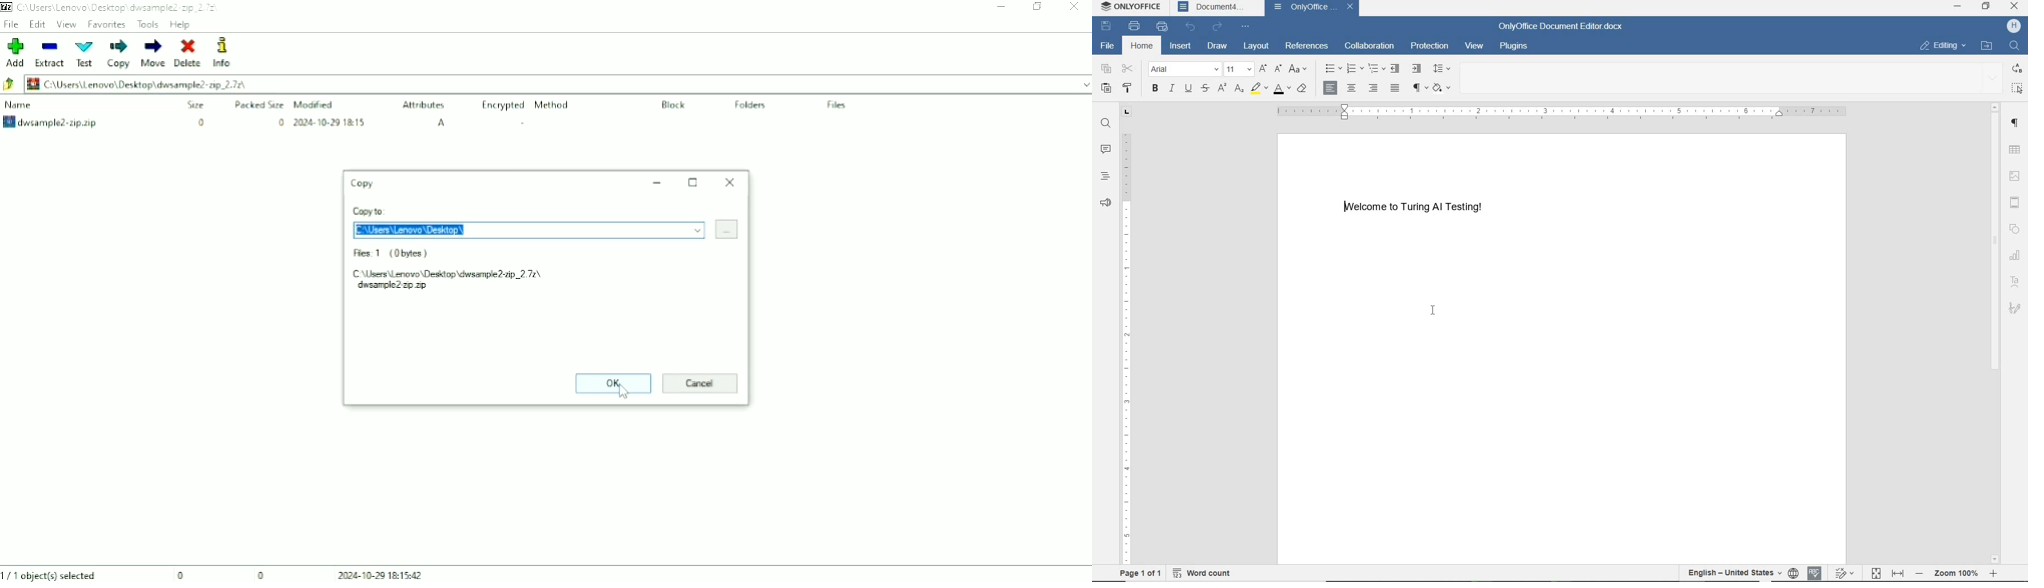 This screenshot has width=2044, height=588. I want to click on clear style, so click(1304, 89).